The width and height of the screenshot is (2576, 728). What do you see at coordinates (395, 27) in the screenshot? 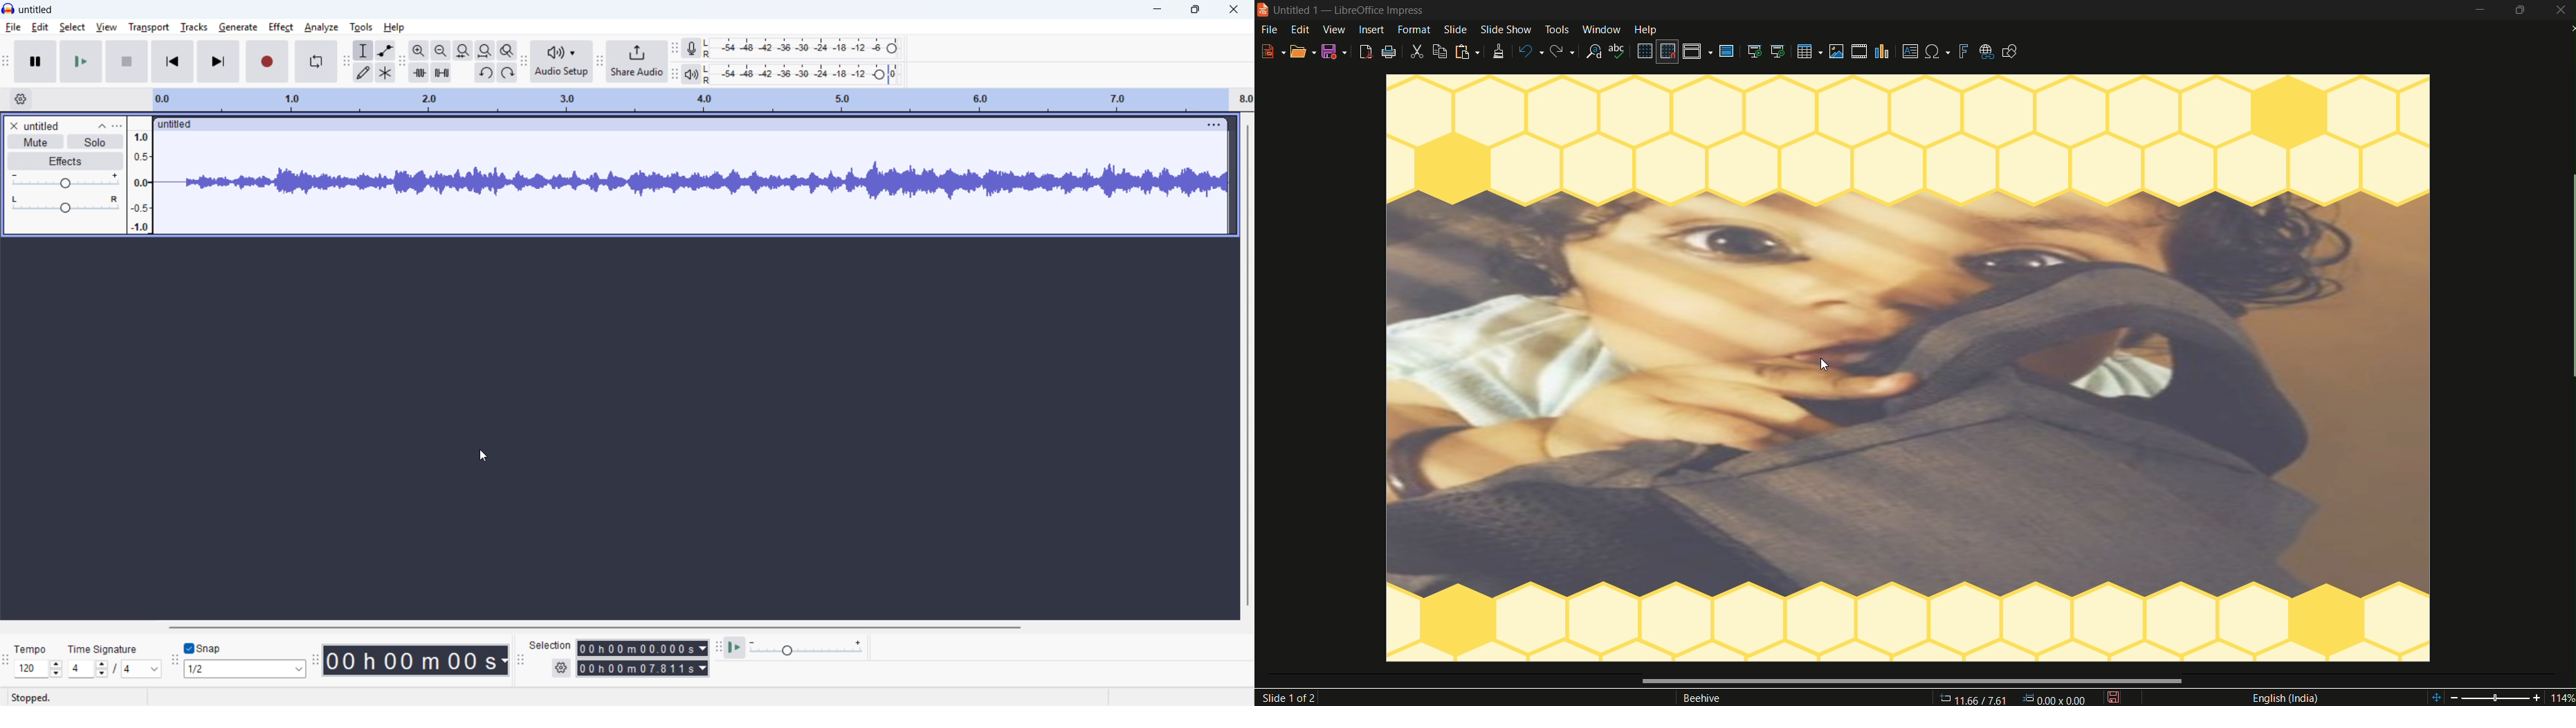
I see `help` at bounding box center [395, 27].